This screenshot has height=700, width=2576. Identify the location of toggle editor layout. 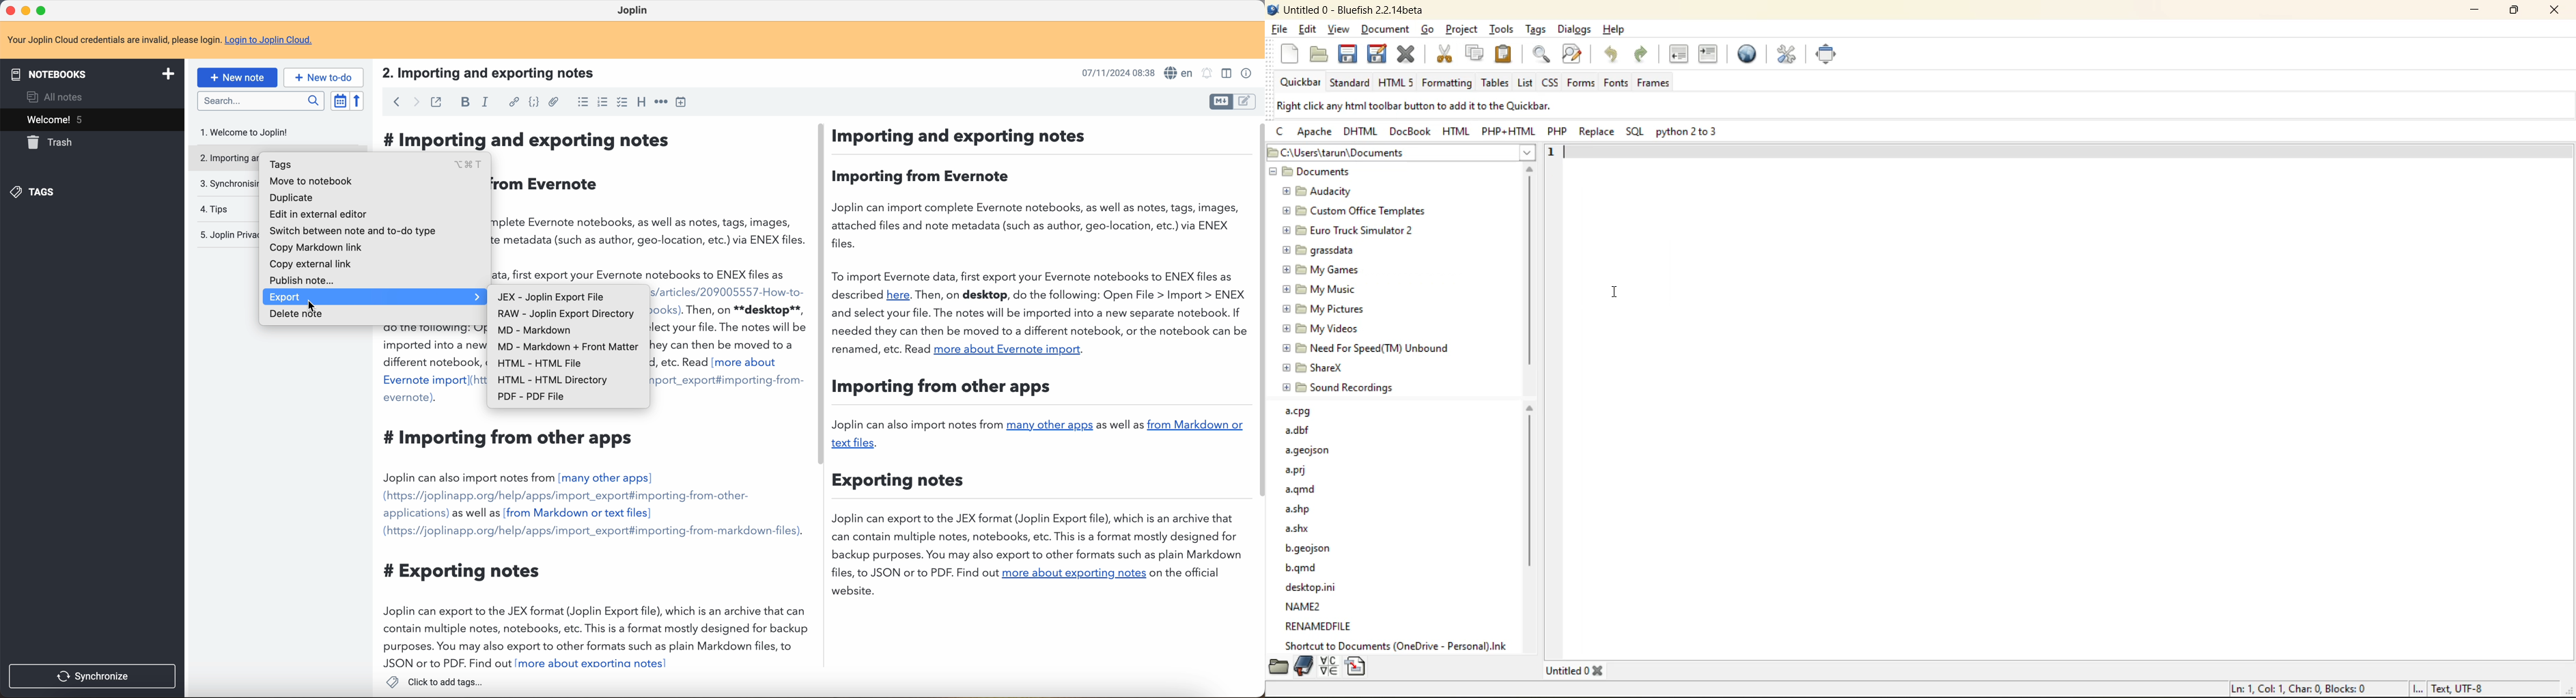
(1225, 74).